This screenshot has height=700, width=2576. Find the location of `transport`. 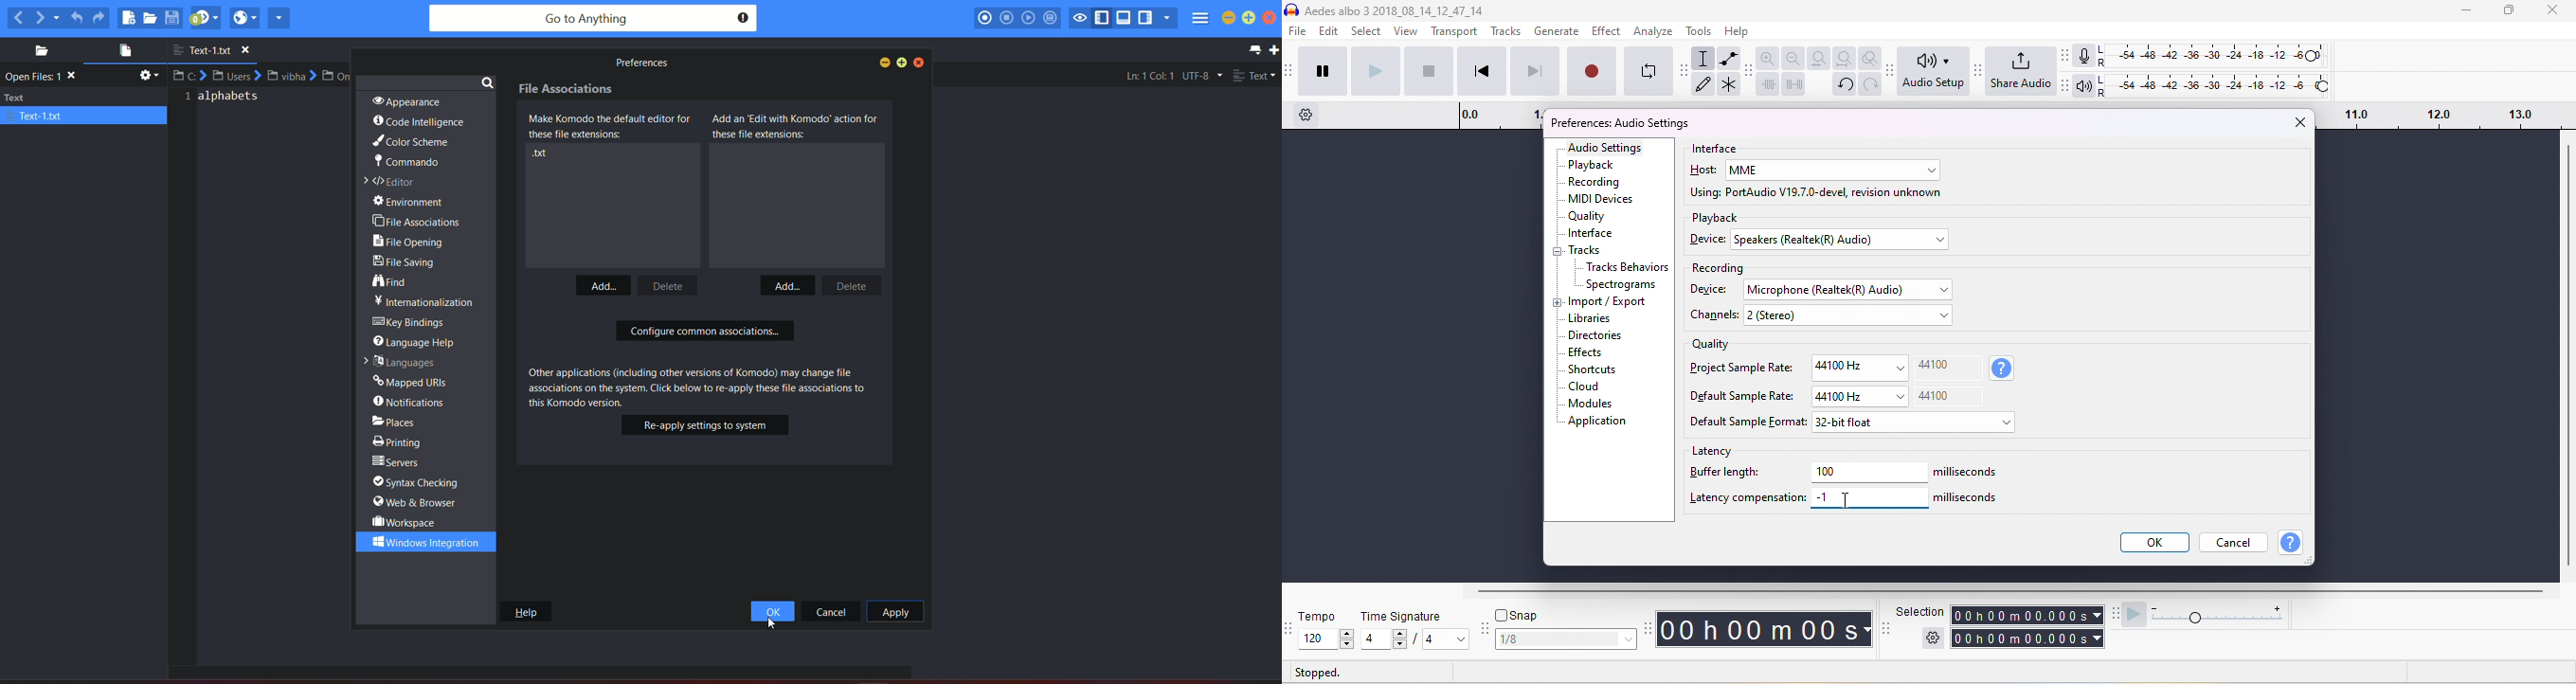

transport is located at coordinates (1455, 32).